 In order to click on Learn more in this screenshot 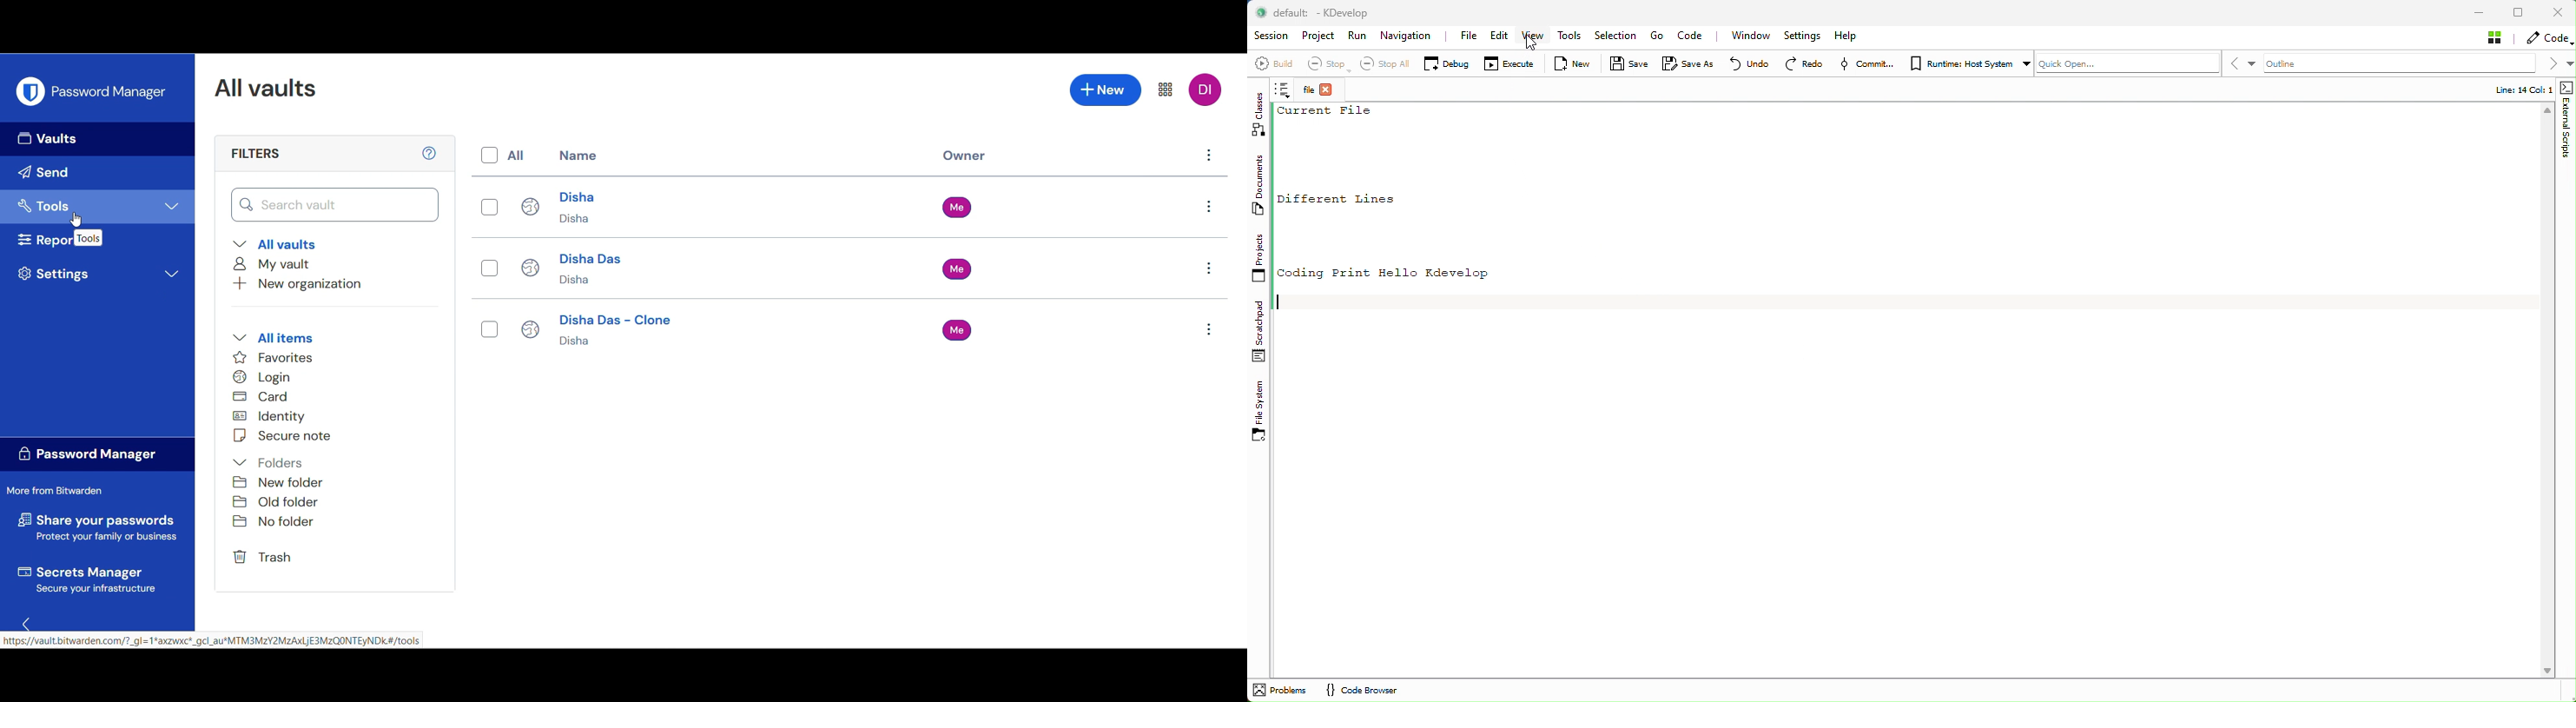, I will do `click(430, 153)`.